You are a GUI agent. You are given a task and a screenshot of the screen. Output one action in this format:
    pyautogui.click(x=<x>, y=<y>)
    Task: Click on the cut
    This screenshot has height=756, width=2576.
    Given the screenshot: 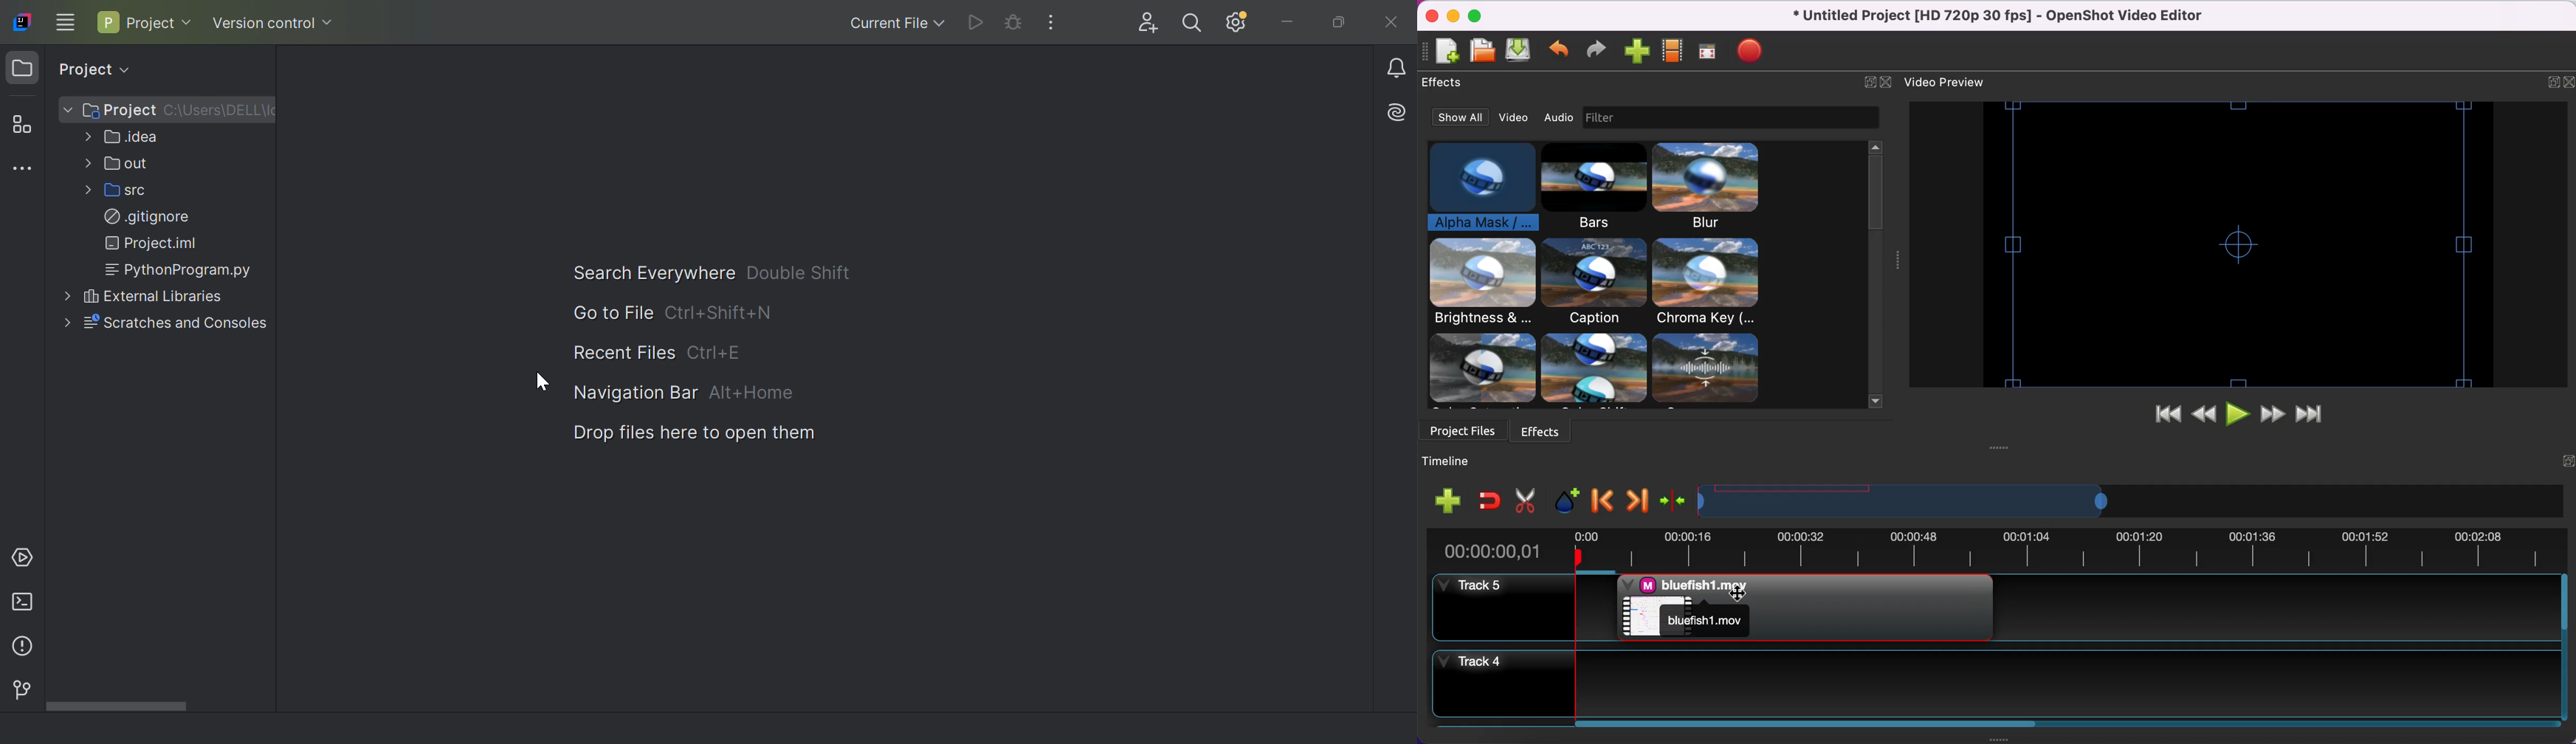 What is the action you would take?
    pyautogui.click(x=1525, y=499)
    